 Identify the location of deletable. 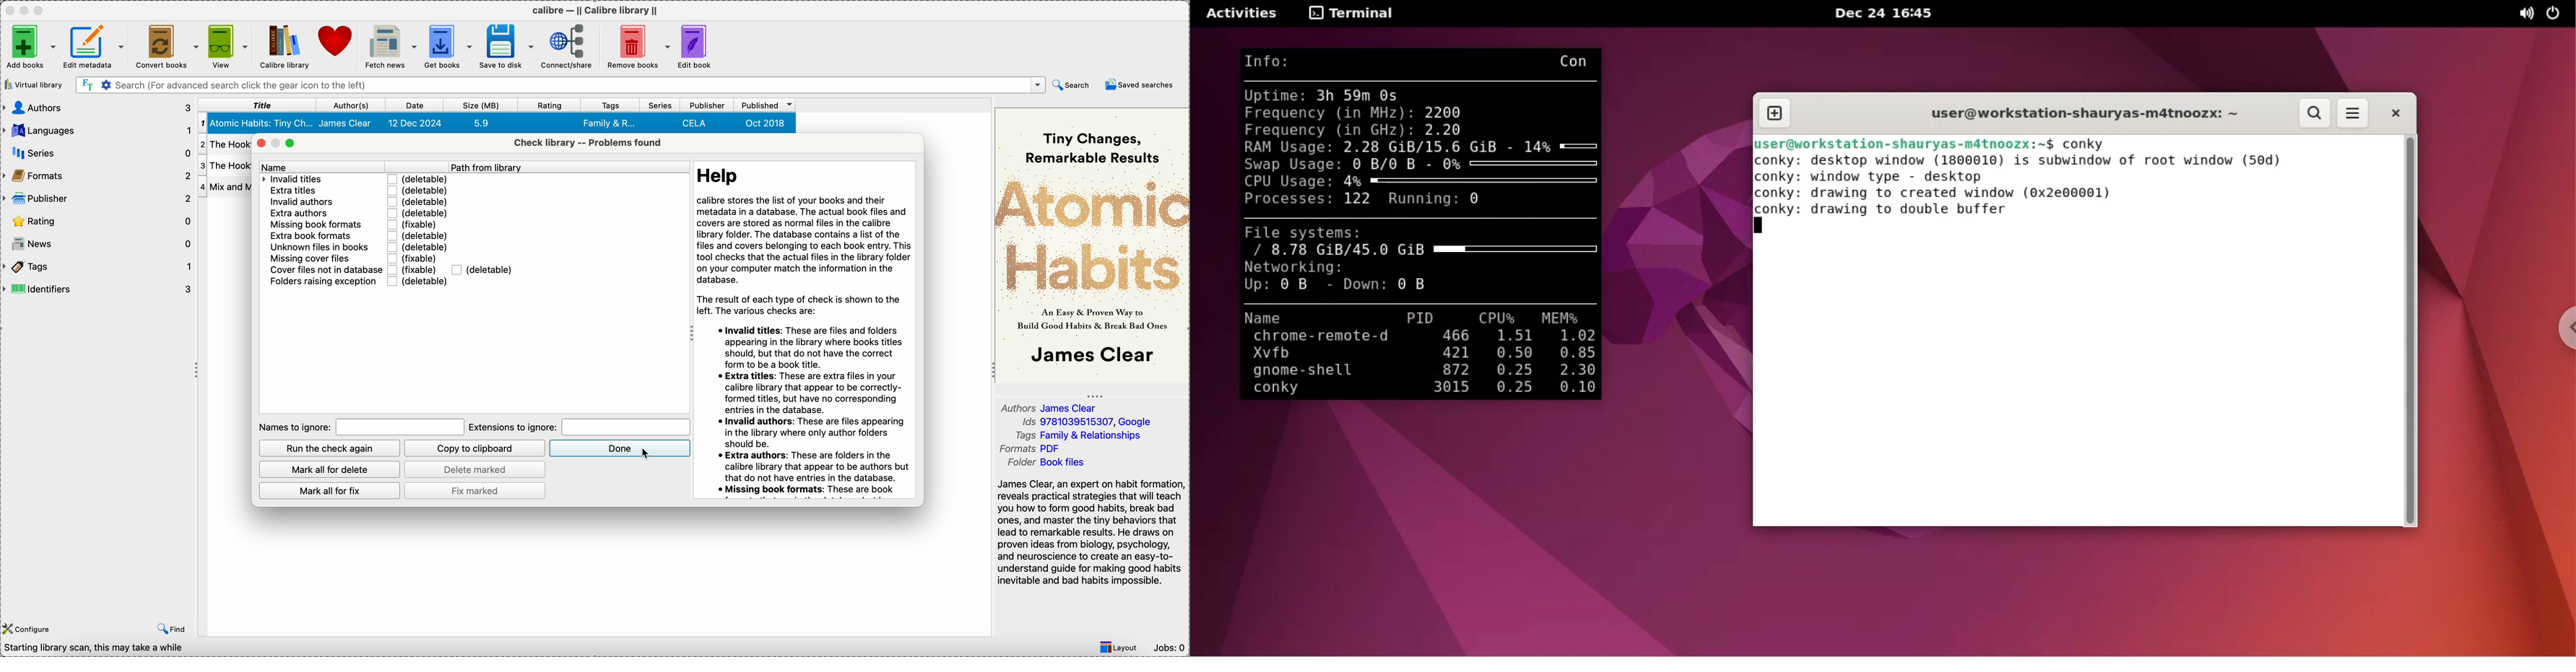
(419, 246).